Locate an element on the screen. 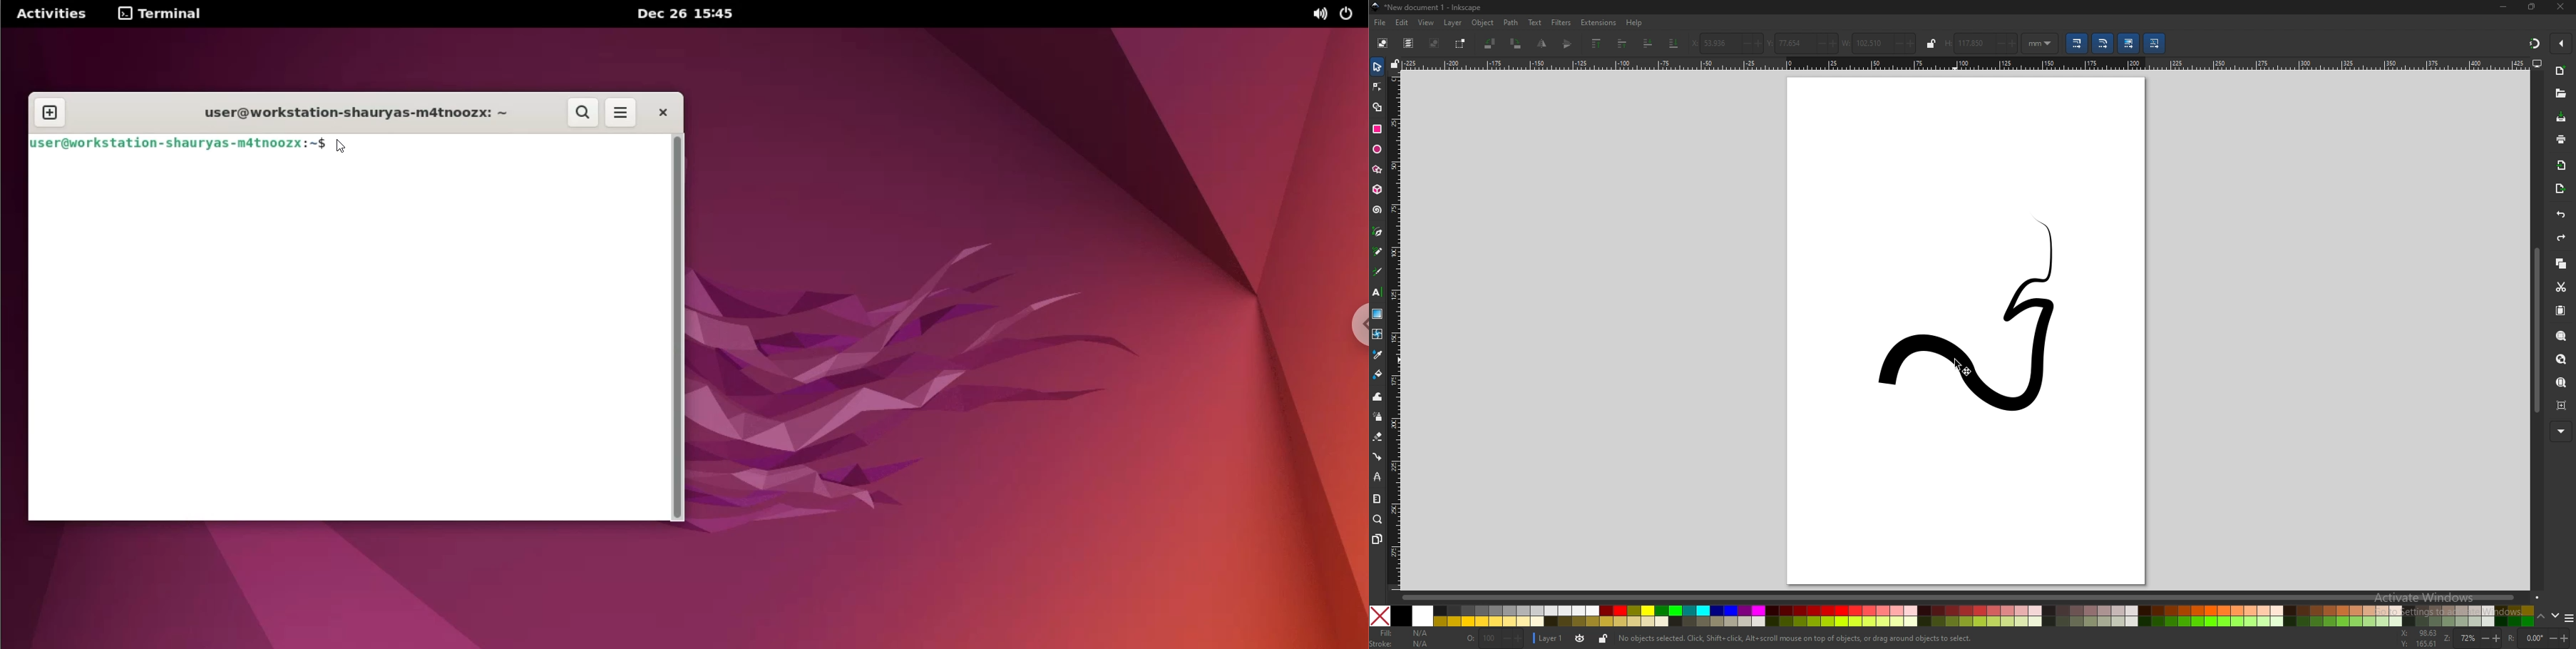  vertical ruler is located at coordinates (1396, 332).